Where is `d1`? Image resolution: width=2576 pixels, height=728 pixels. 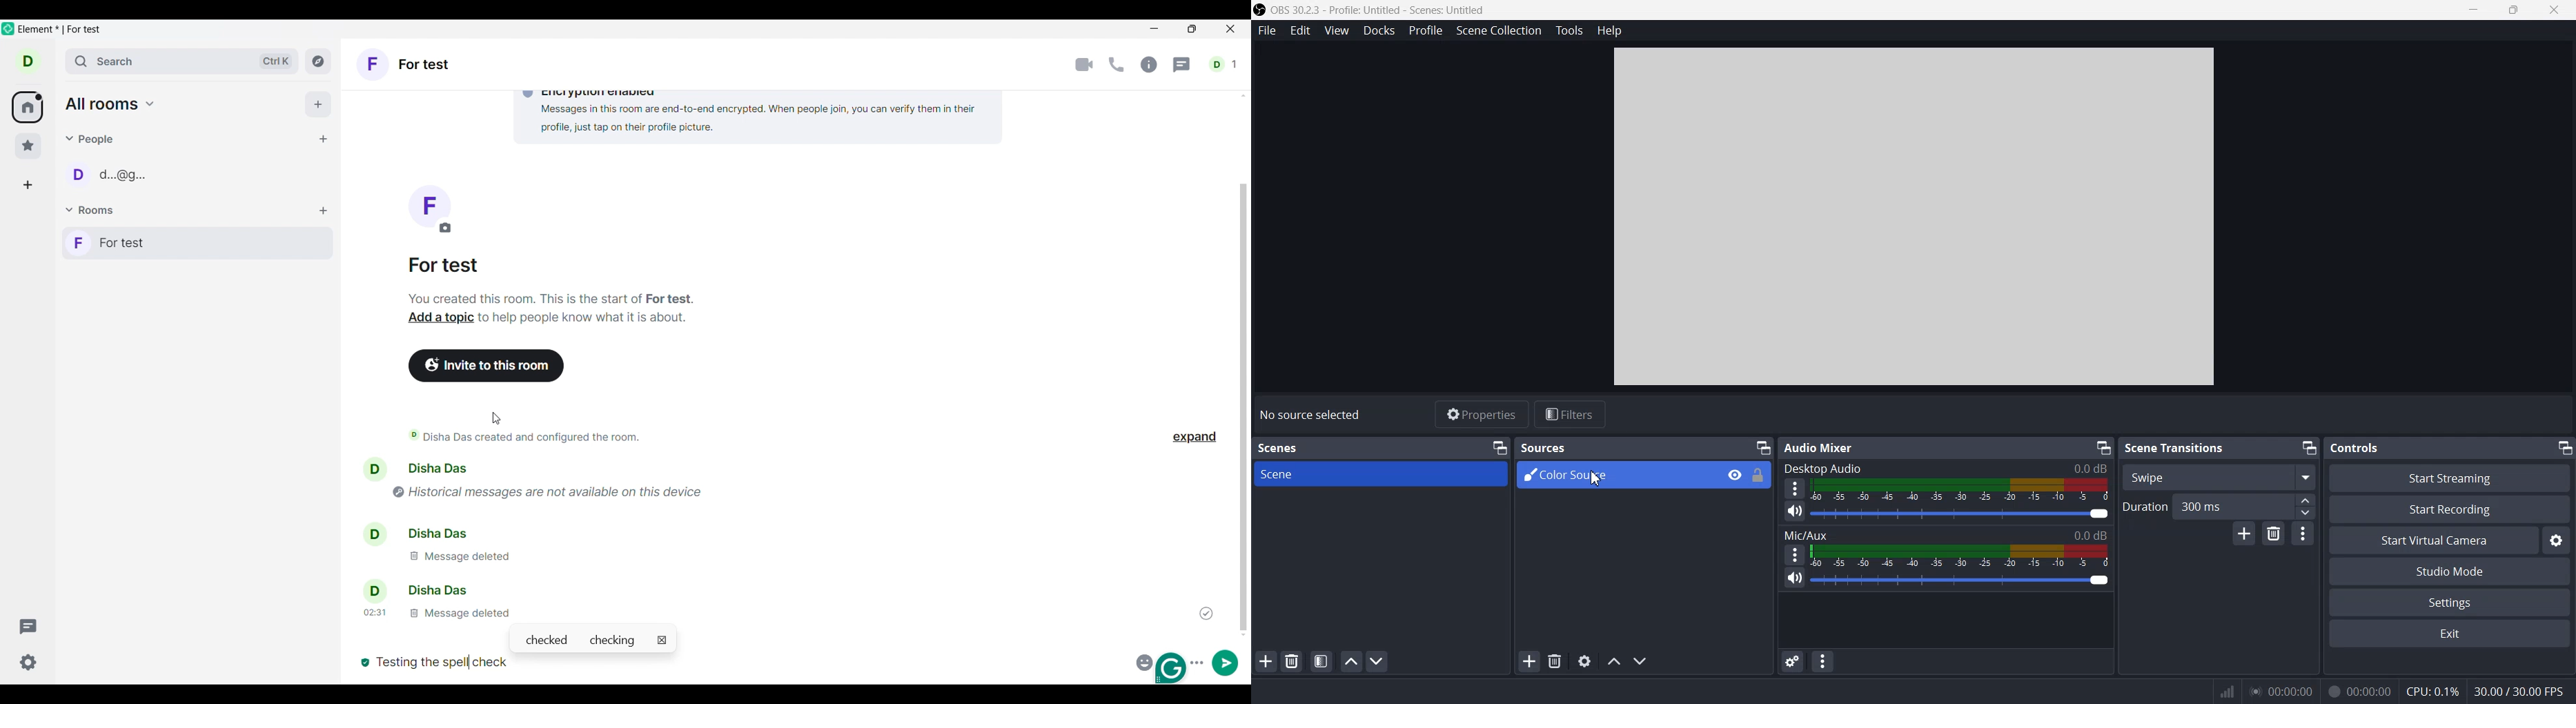
d1 is located at coordinates (1225, 65).